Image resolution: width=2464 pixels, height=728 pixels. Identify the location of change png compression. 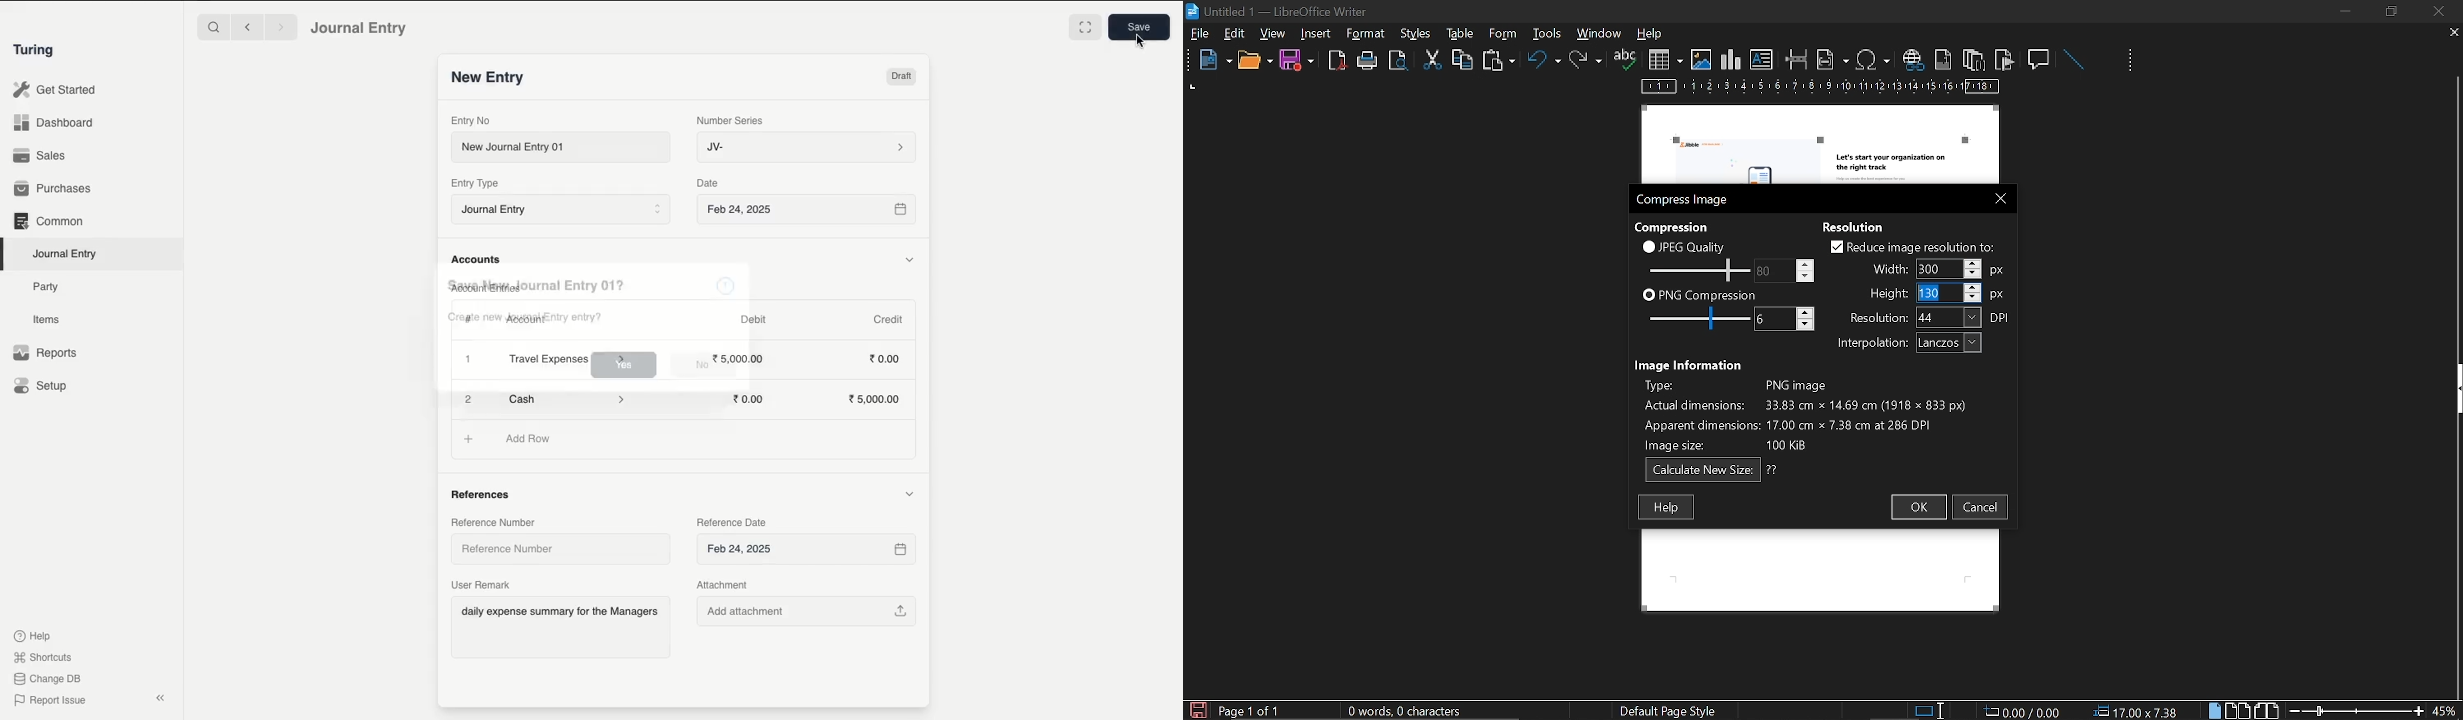
(1784, 319).